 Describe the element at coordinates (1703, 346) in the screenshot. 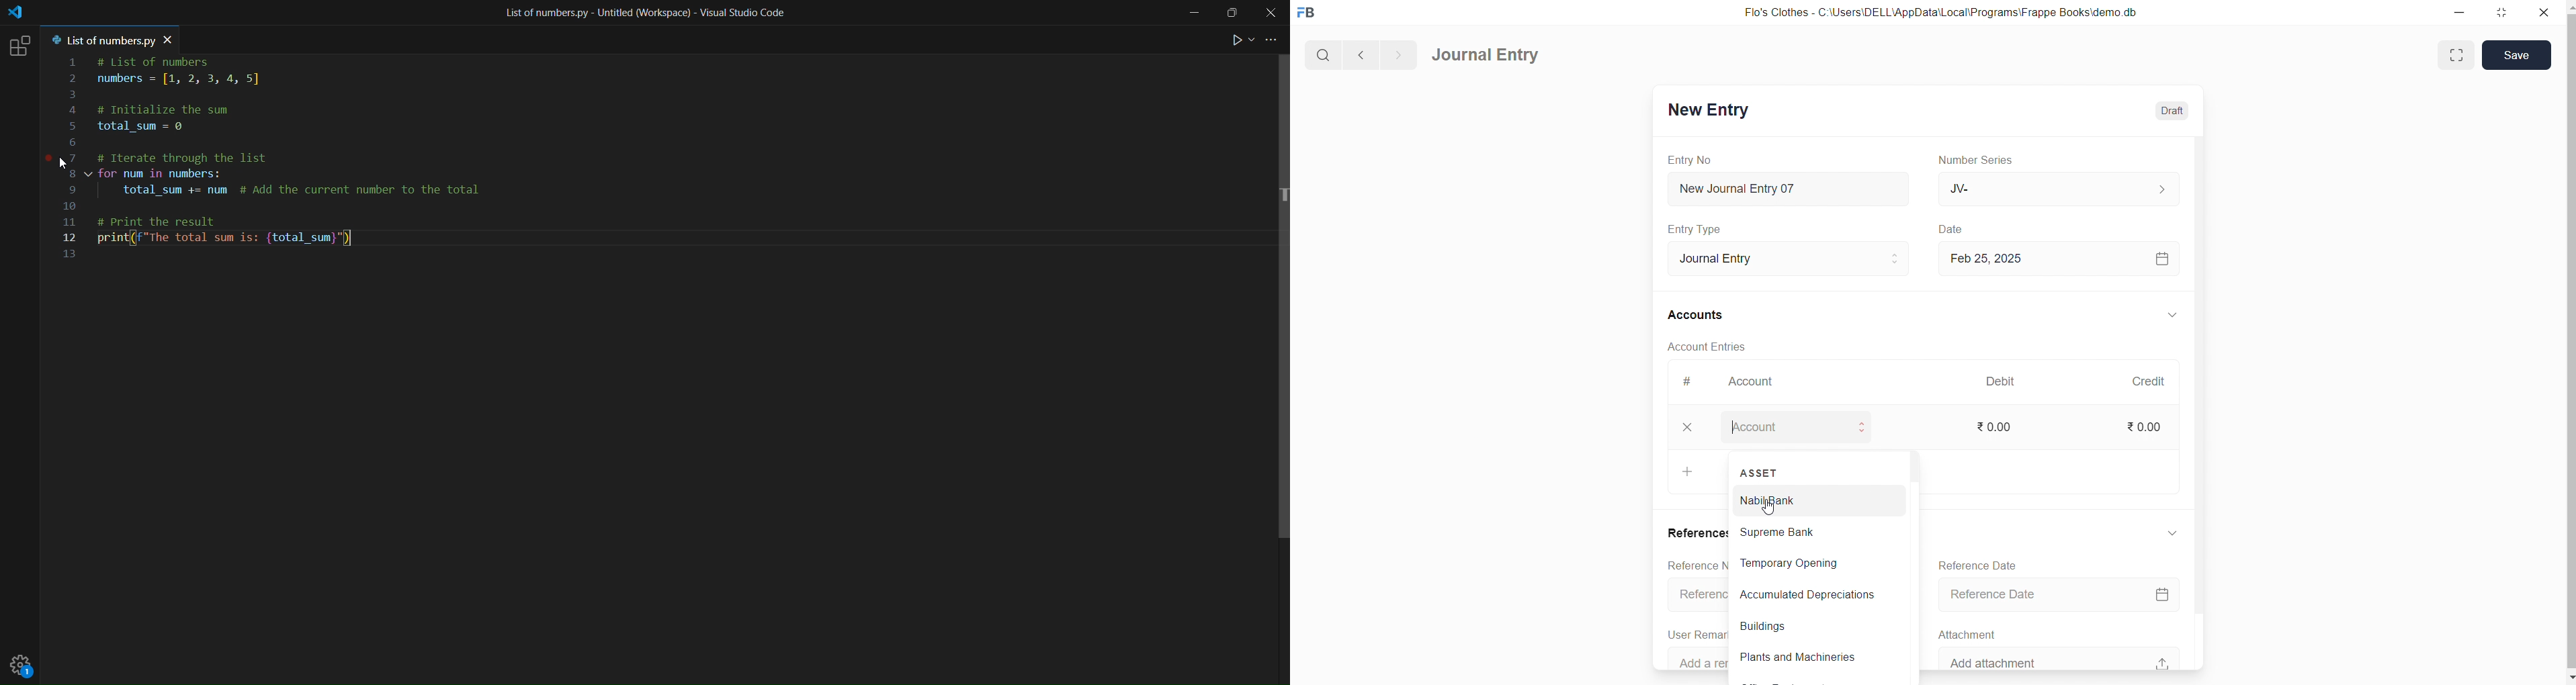

I see `Account Entries` at that location.